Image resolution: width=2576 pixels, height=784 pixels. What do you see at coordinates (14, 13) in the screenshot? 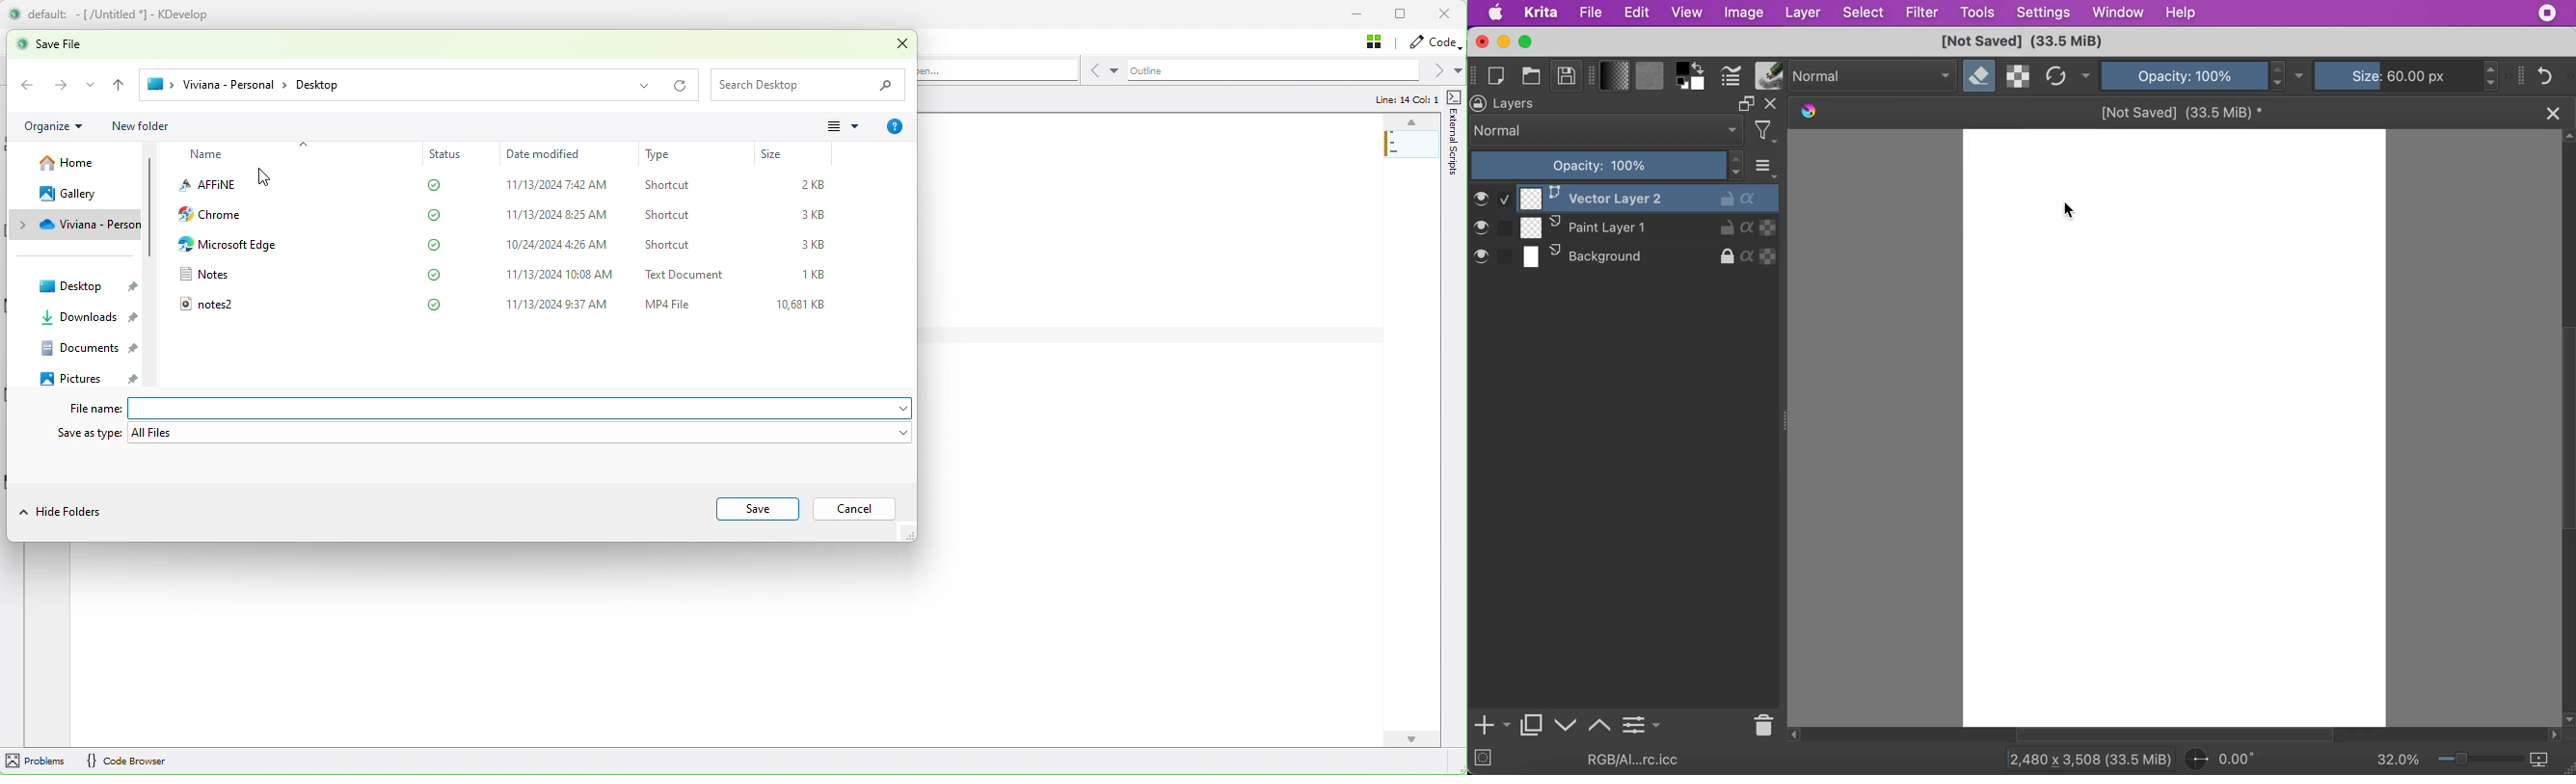
I see `logo` at bounding box center [14, 13].